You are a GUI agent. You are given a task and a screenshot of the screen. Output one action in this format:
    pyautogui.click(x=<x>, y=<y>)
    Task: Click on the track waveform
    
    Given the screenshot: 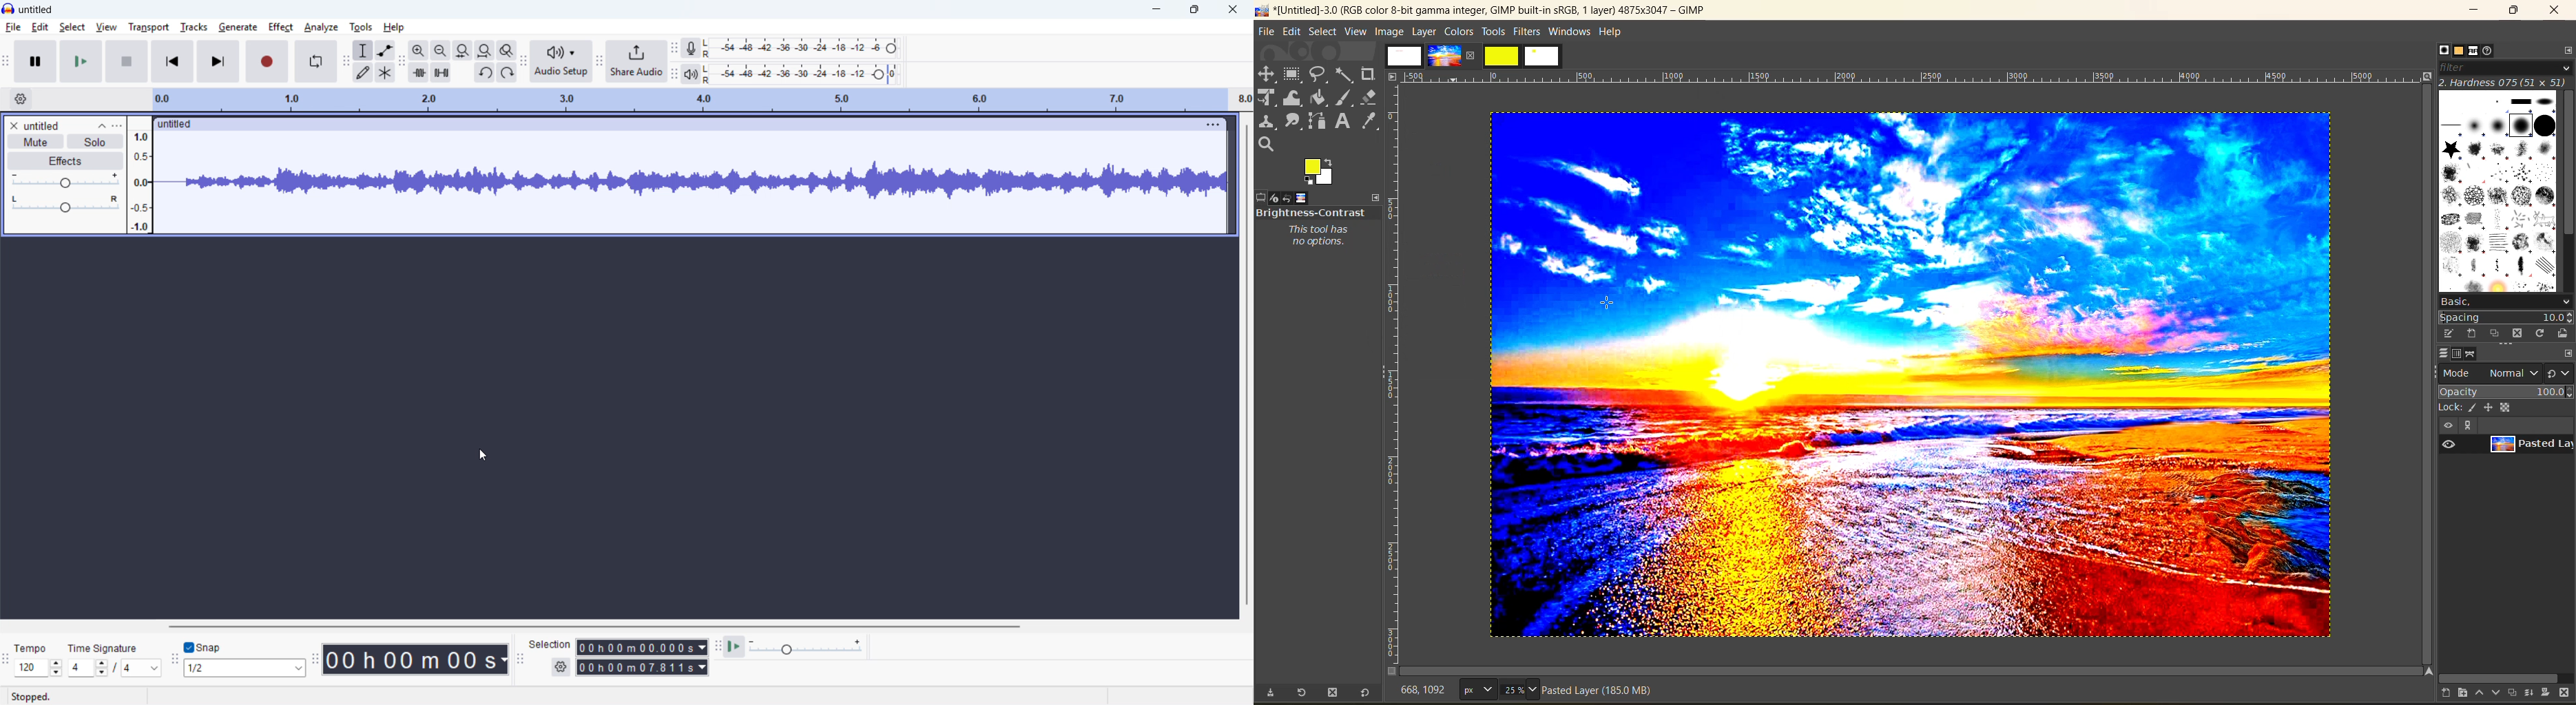 What is the action you would take?
    pyautogui.click(x=691, y=181)
    